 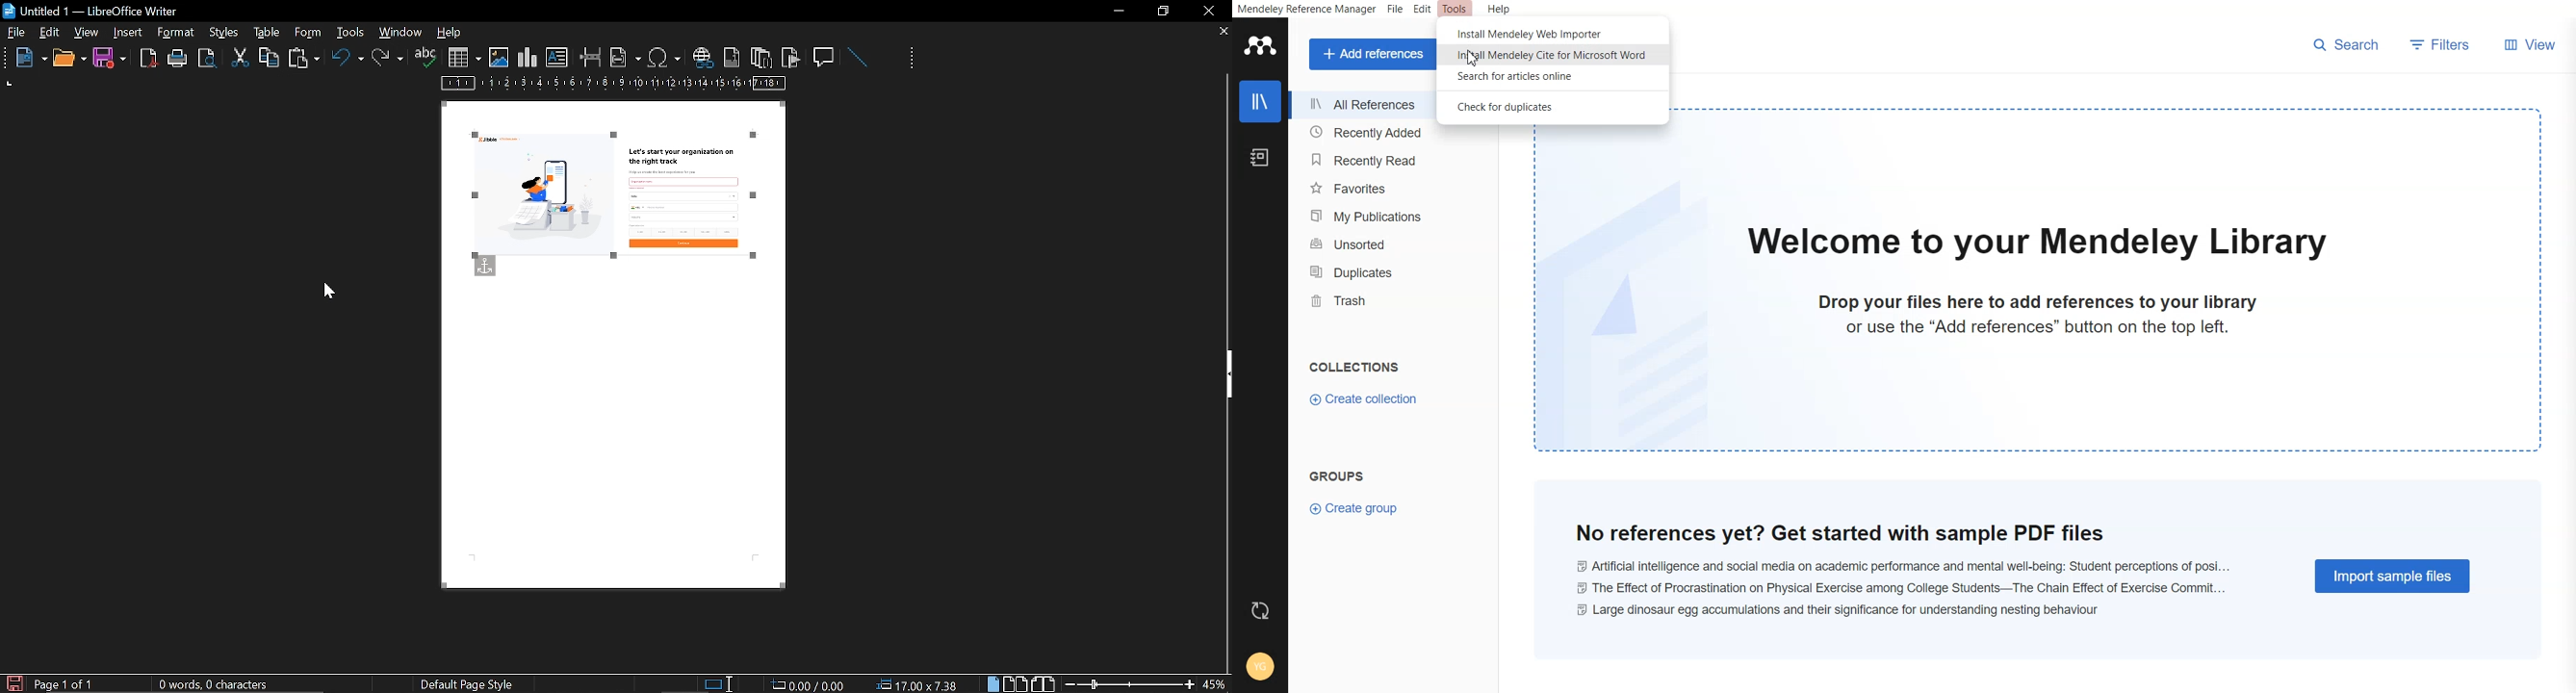 I want to click on insert field, so click(x=626, y=57).